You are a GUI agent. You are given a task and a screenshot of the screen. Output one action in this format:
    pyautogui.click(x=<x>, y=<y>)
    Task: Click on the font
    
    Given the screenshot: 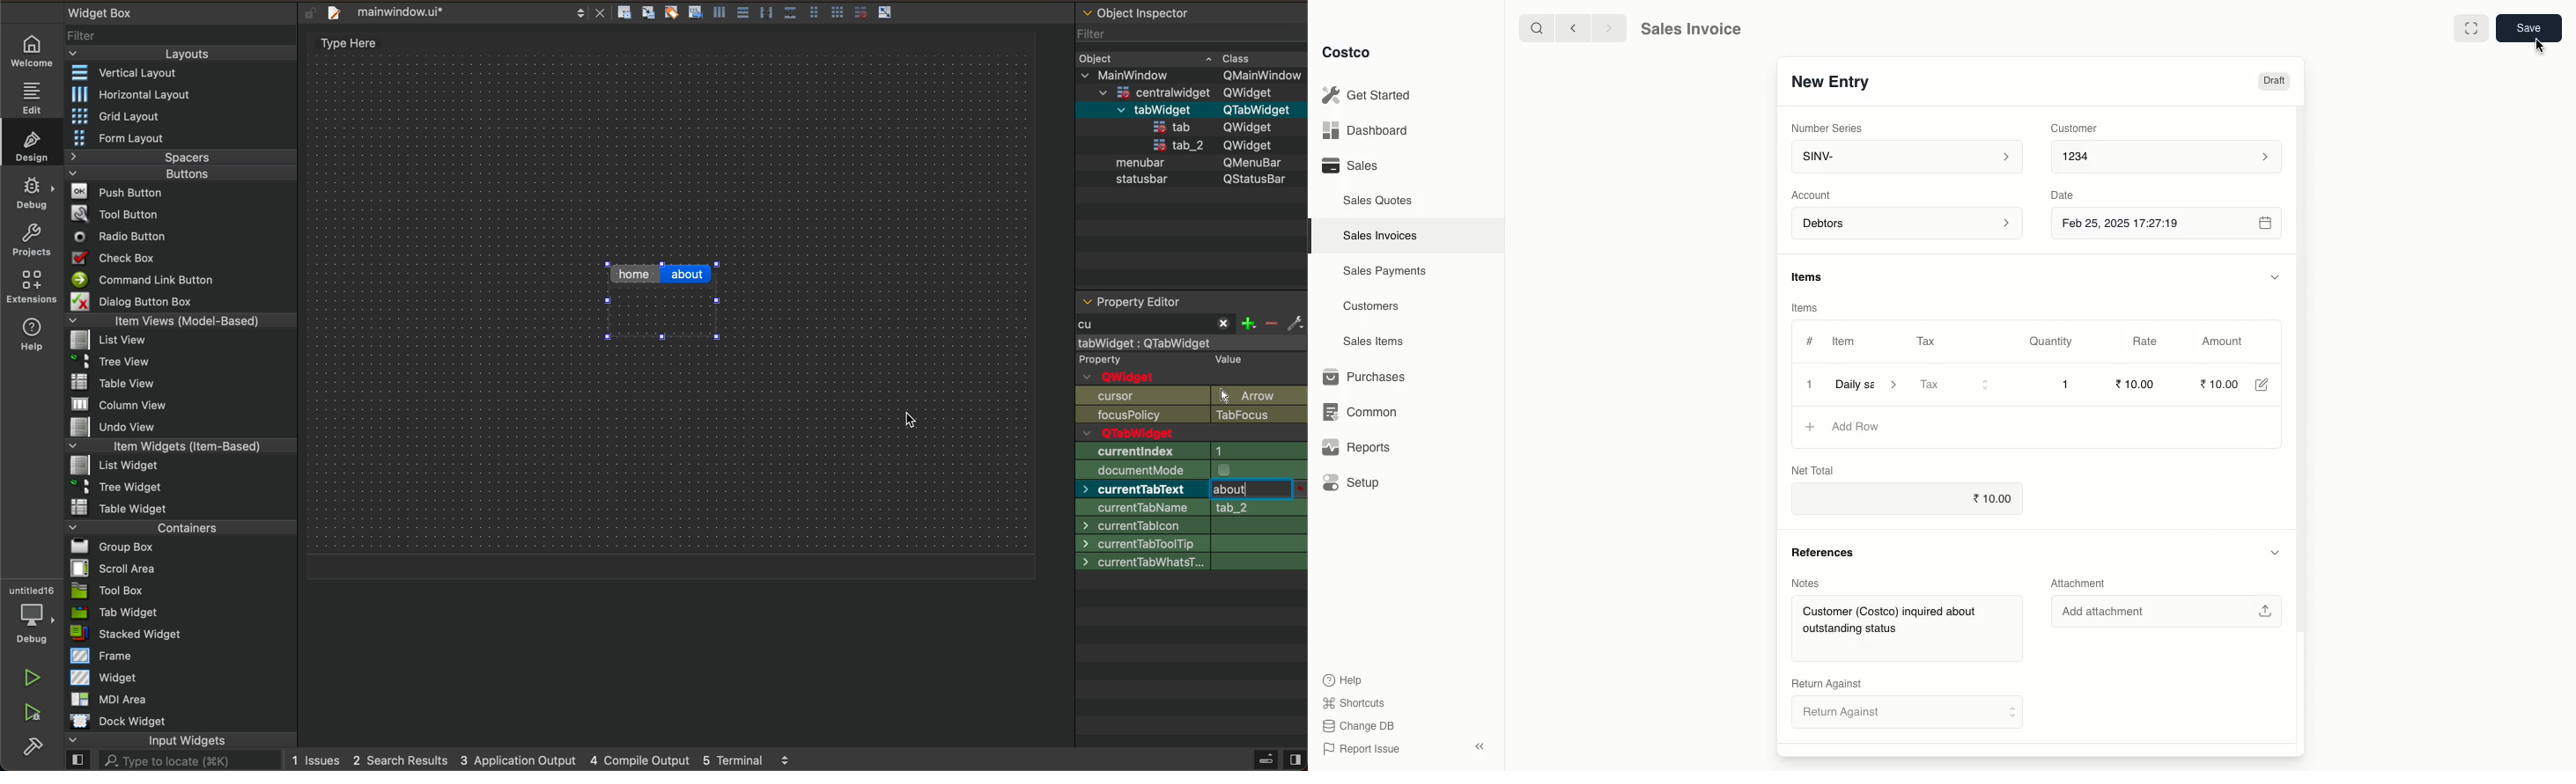 What is the action you would take?
    pyautogui.click(x=1191, y=578)
    